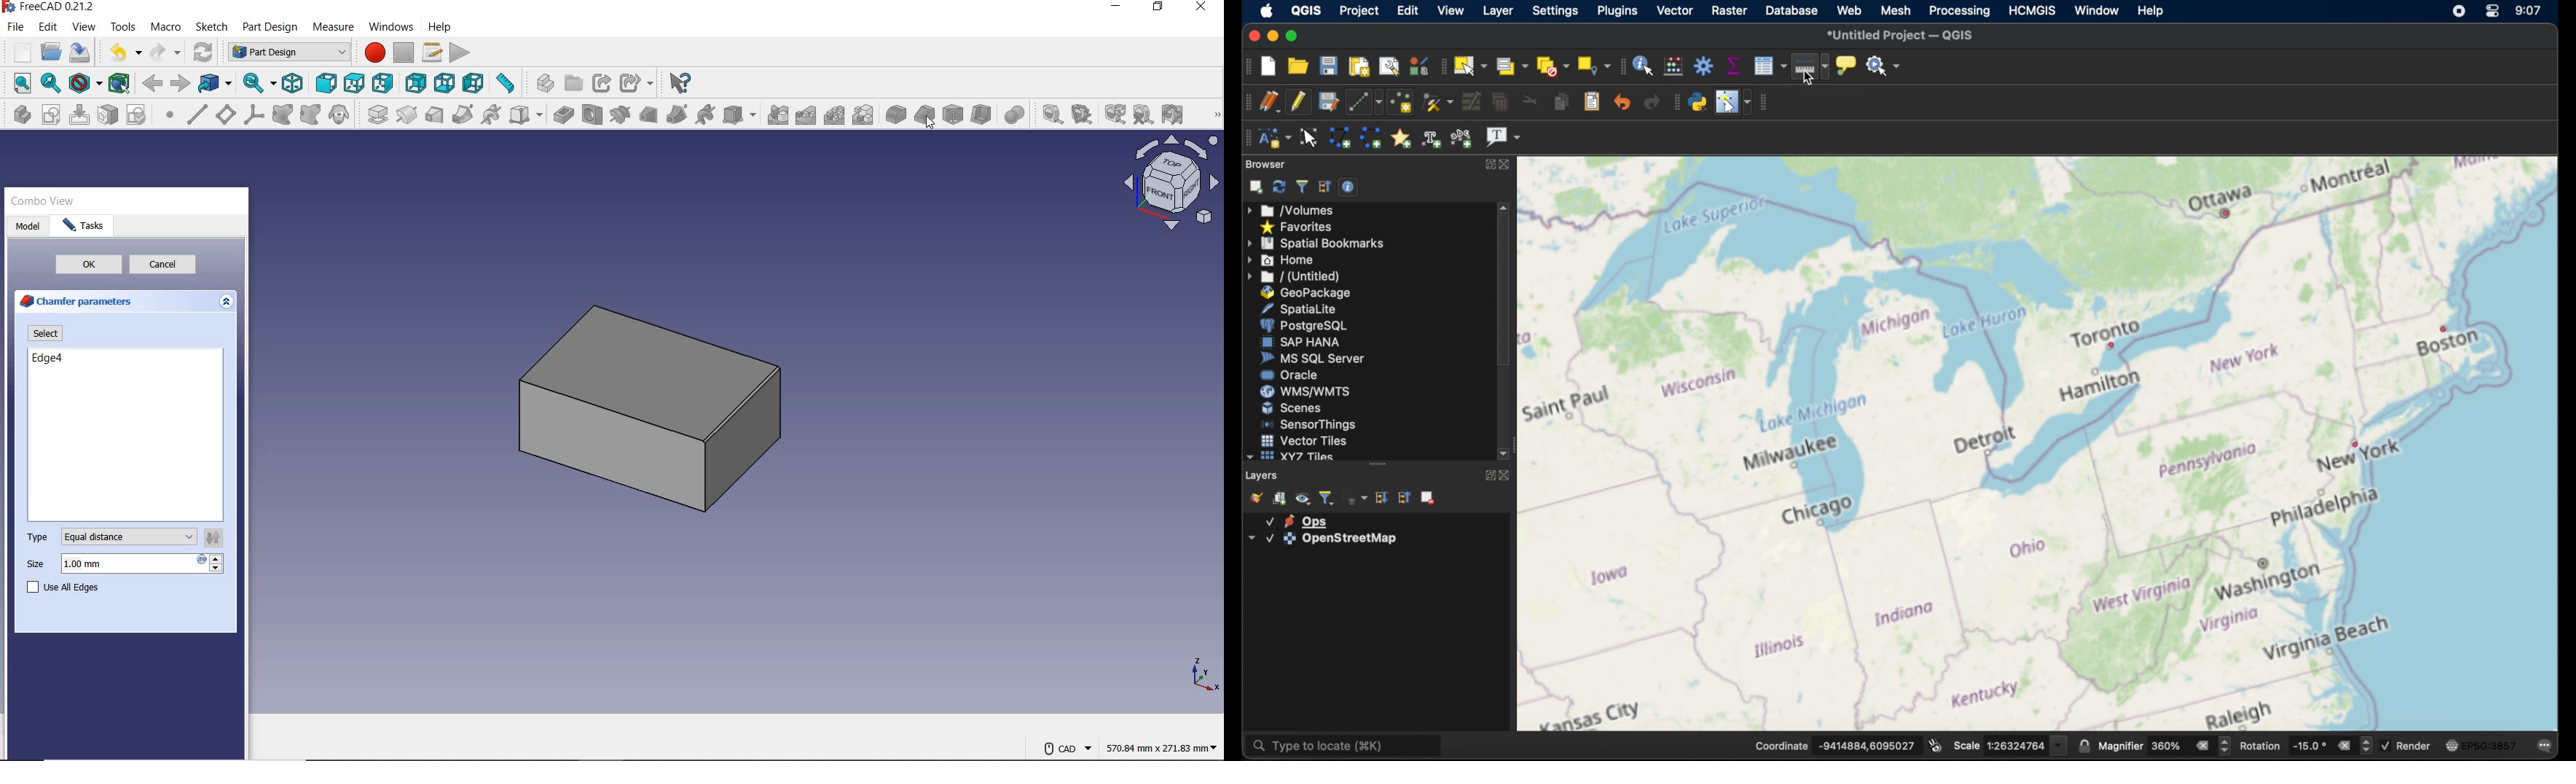 The image size is (2576, 784). What do you see at coordinates (353, 82) in the screenshot?
I see `top` at bounding box center [353, 82].